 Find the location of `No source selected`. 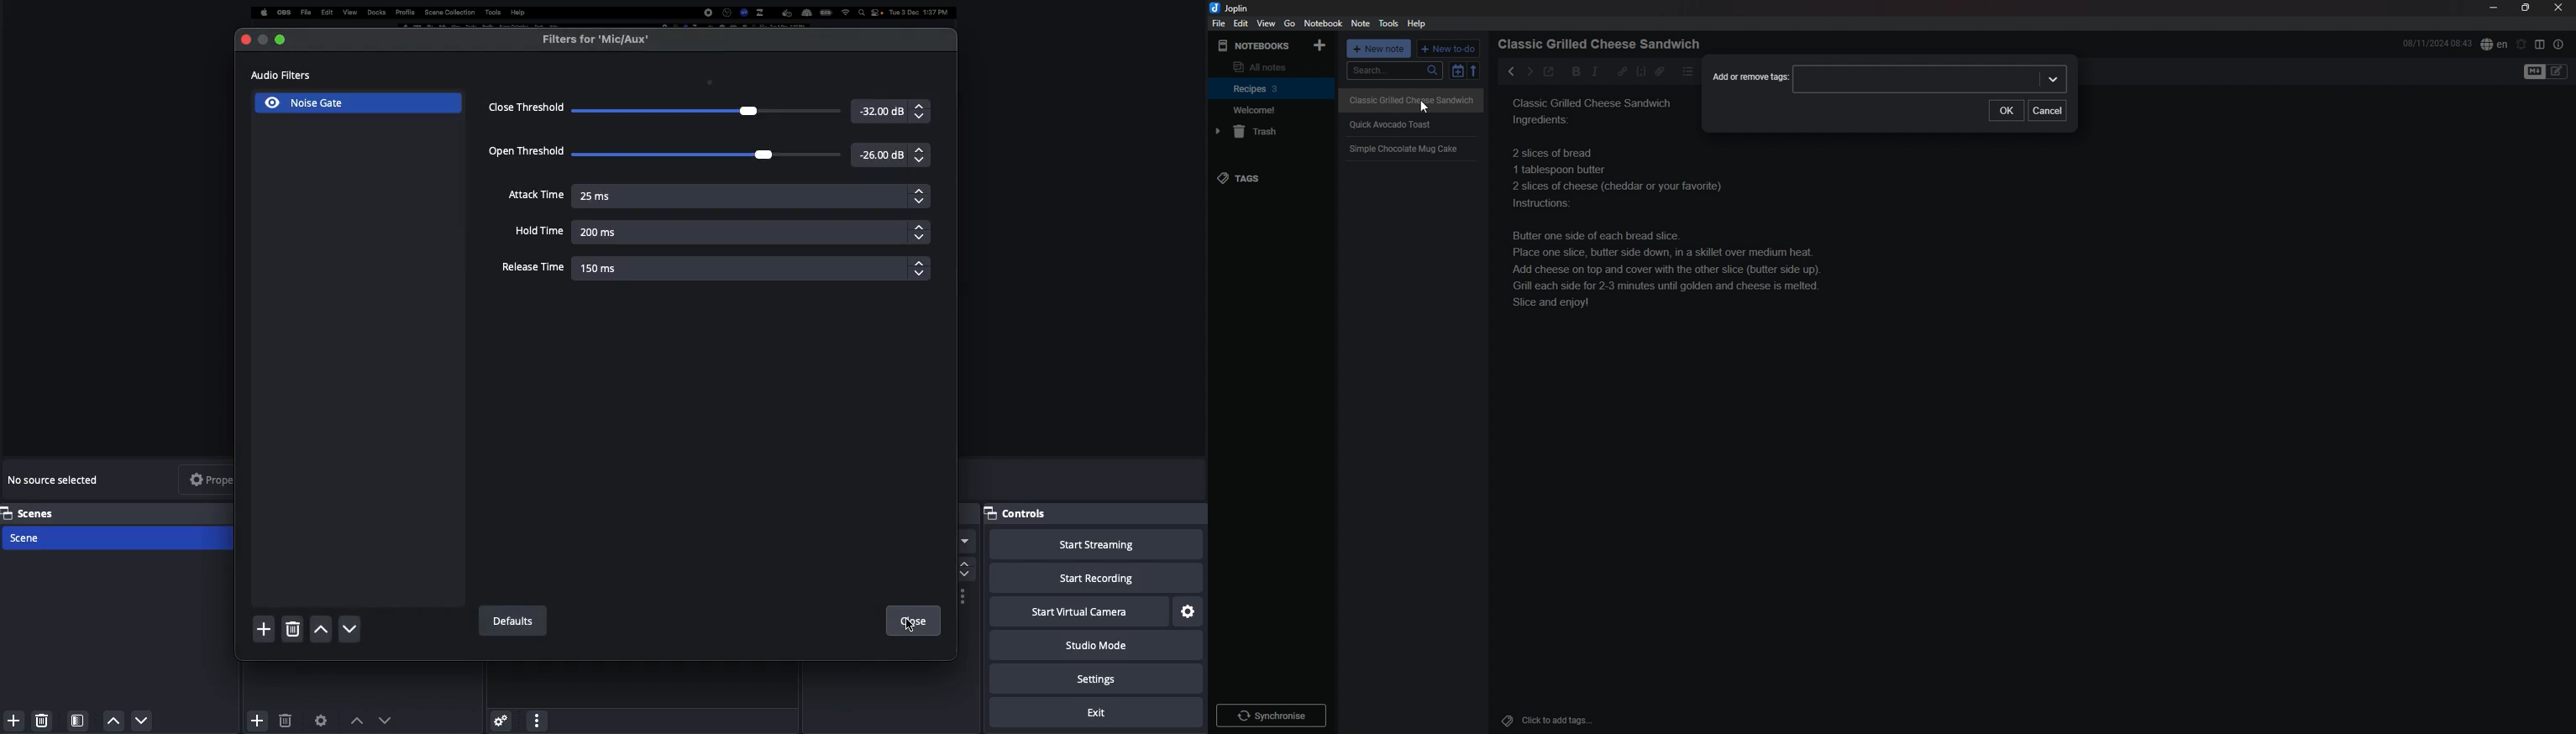

No source selected is located at coordinates (57, 480).